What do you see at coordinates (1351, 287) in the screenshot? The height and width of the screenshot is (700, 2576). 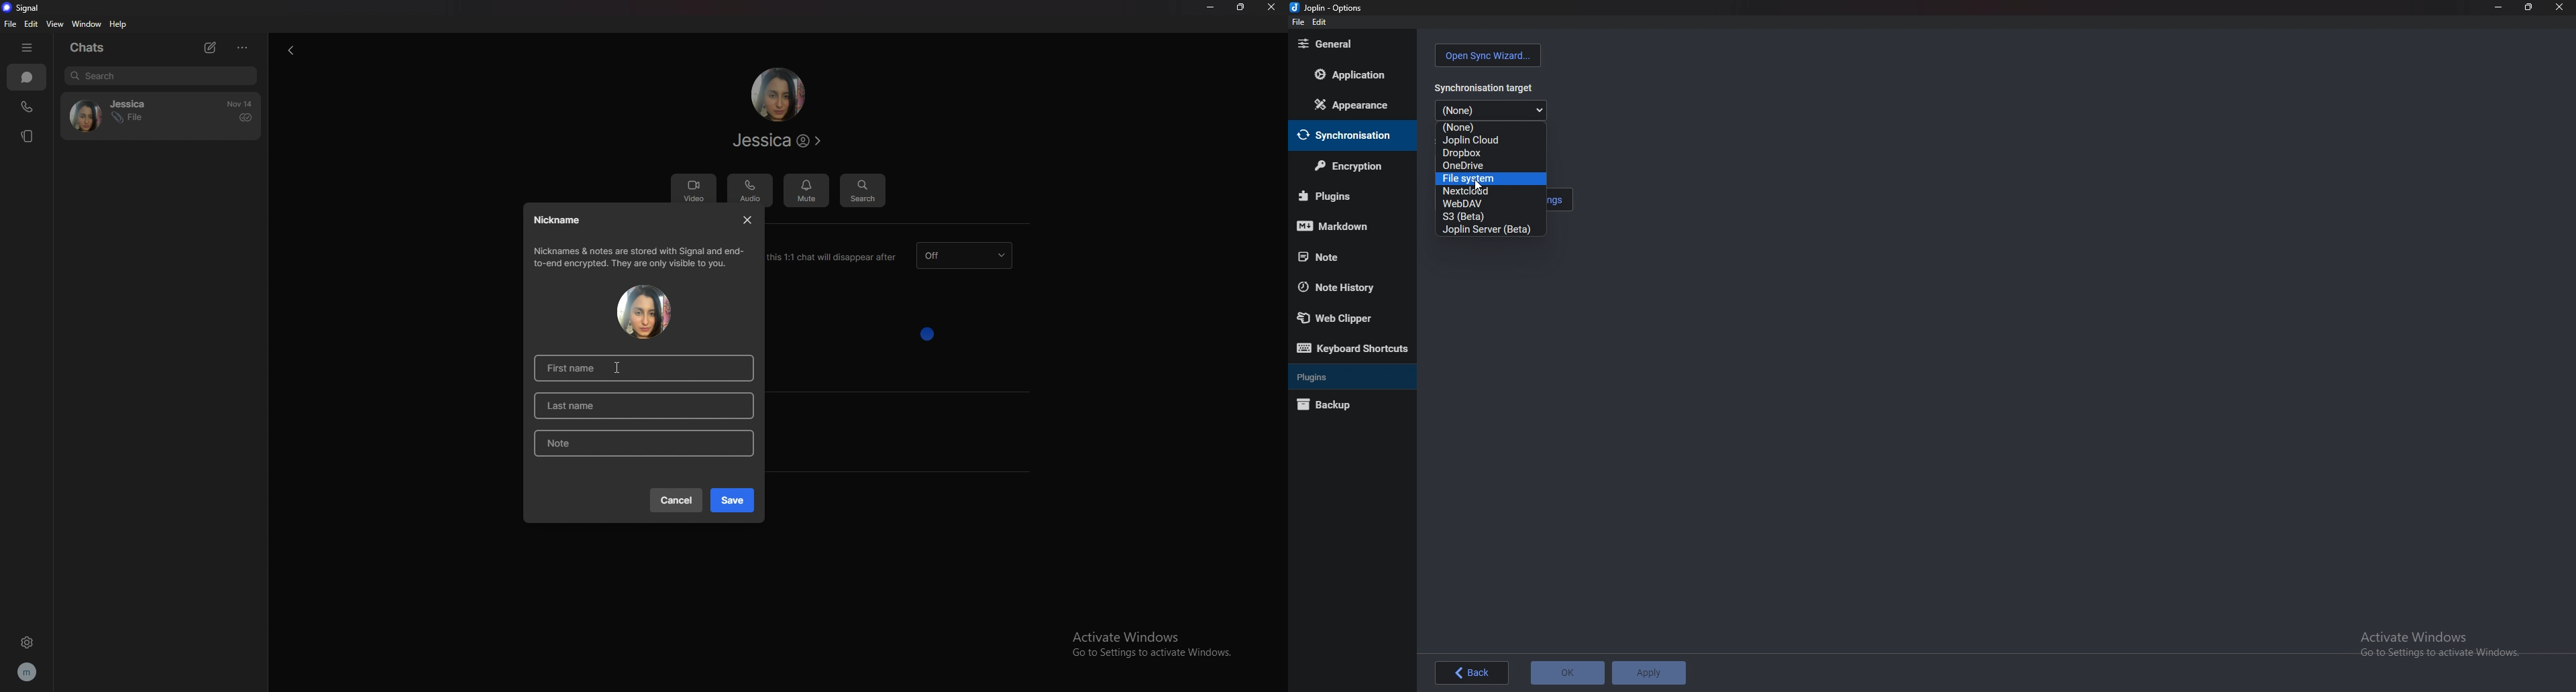 I see `Note history` at bounding box center [1351, 287].